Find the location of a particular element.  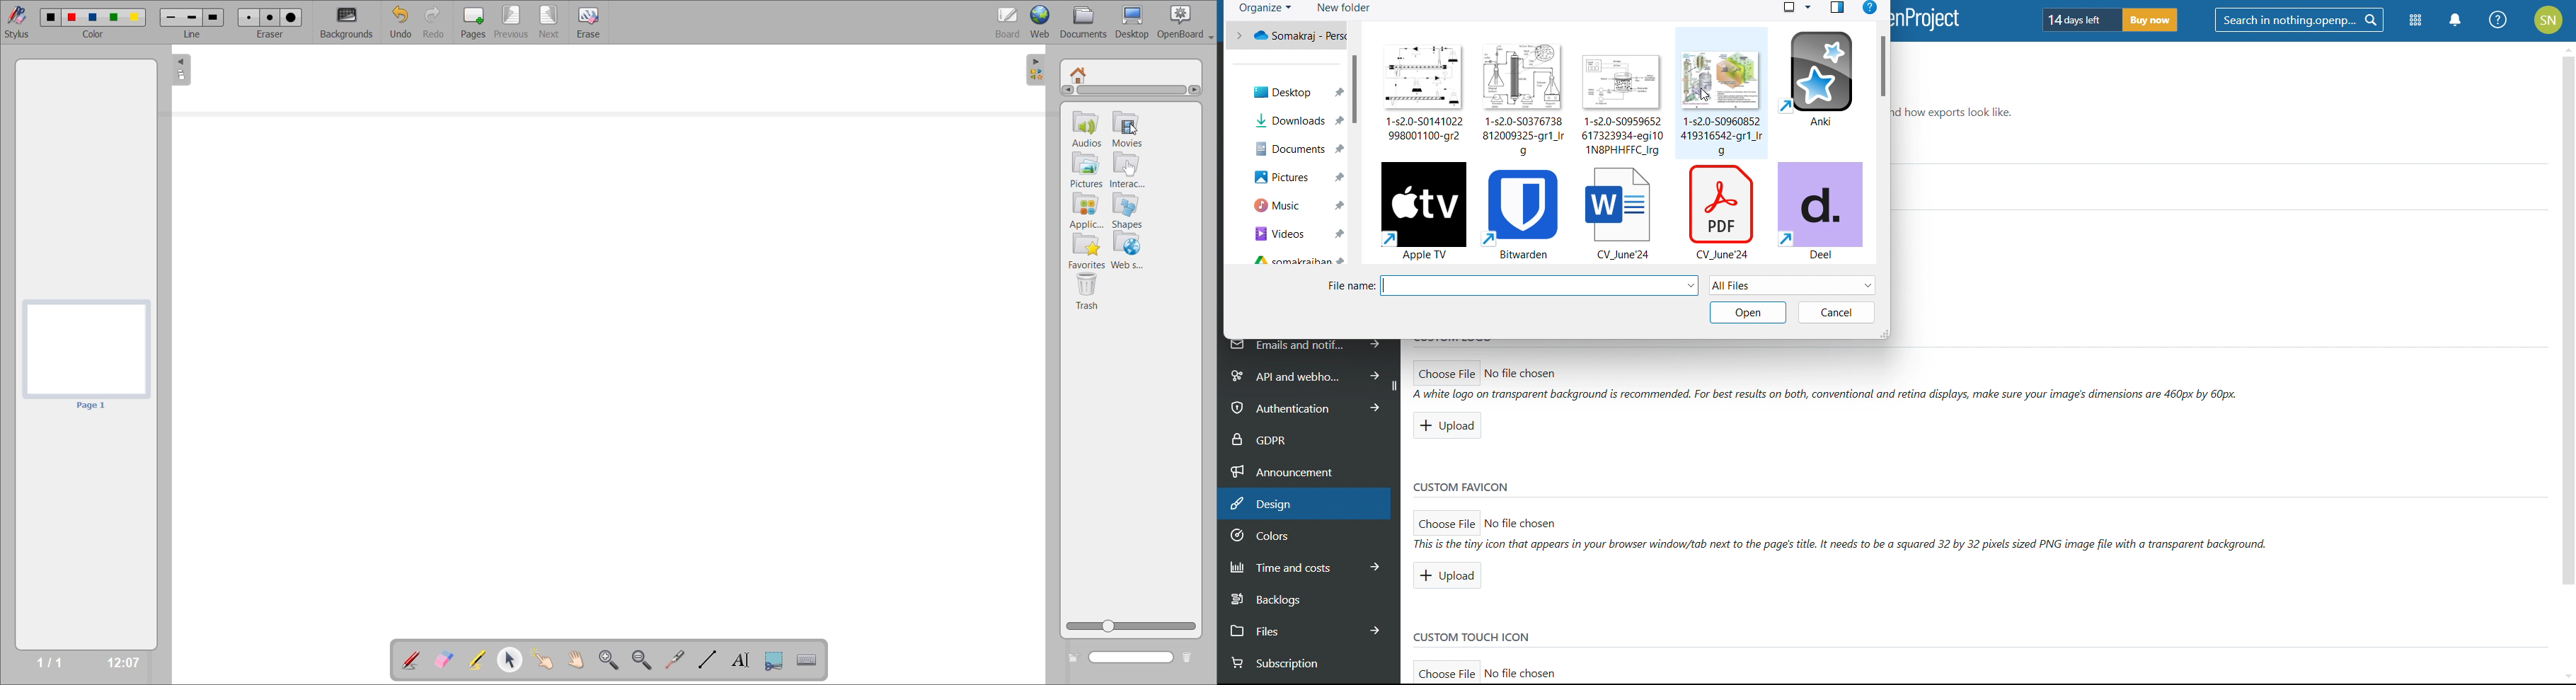

board is located at coordinates (1004, 20).